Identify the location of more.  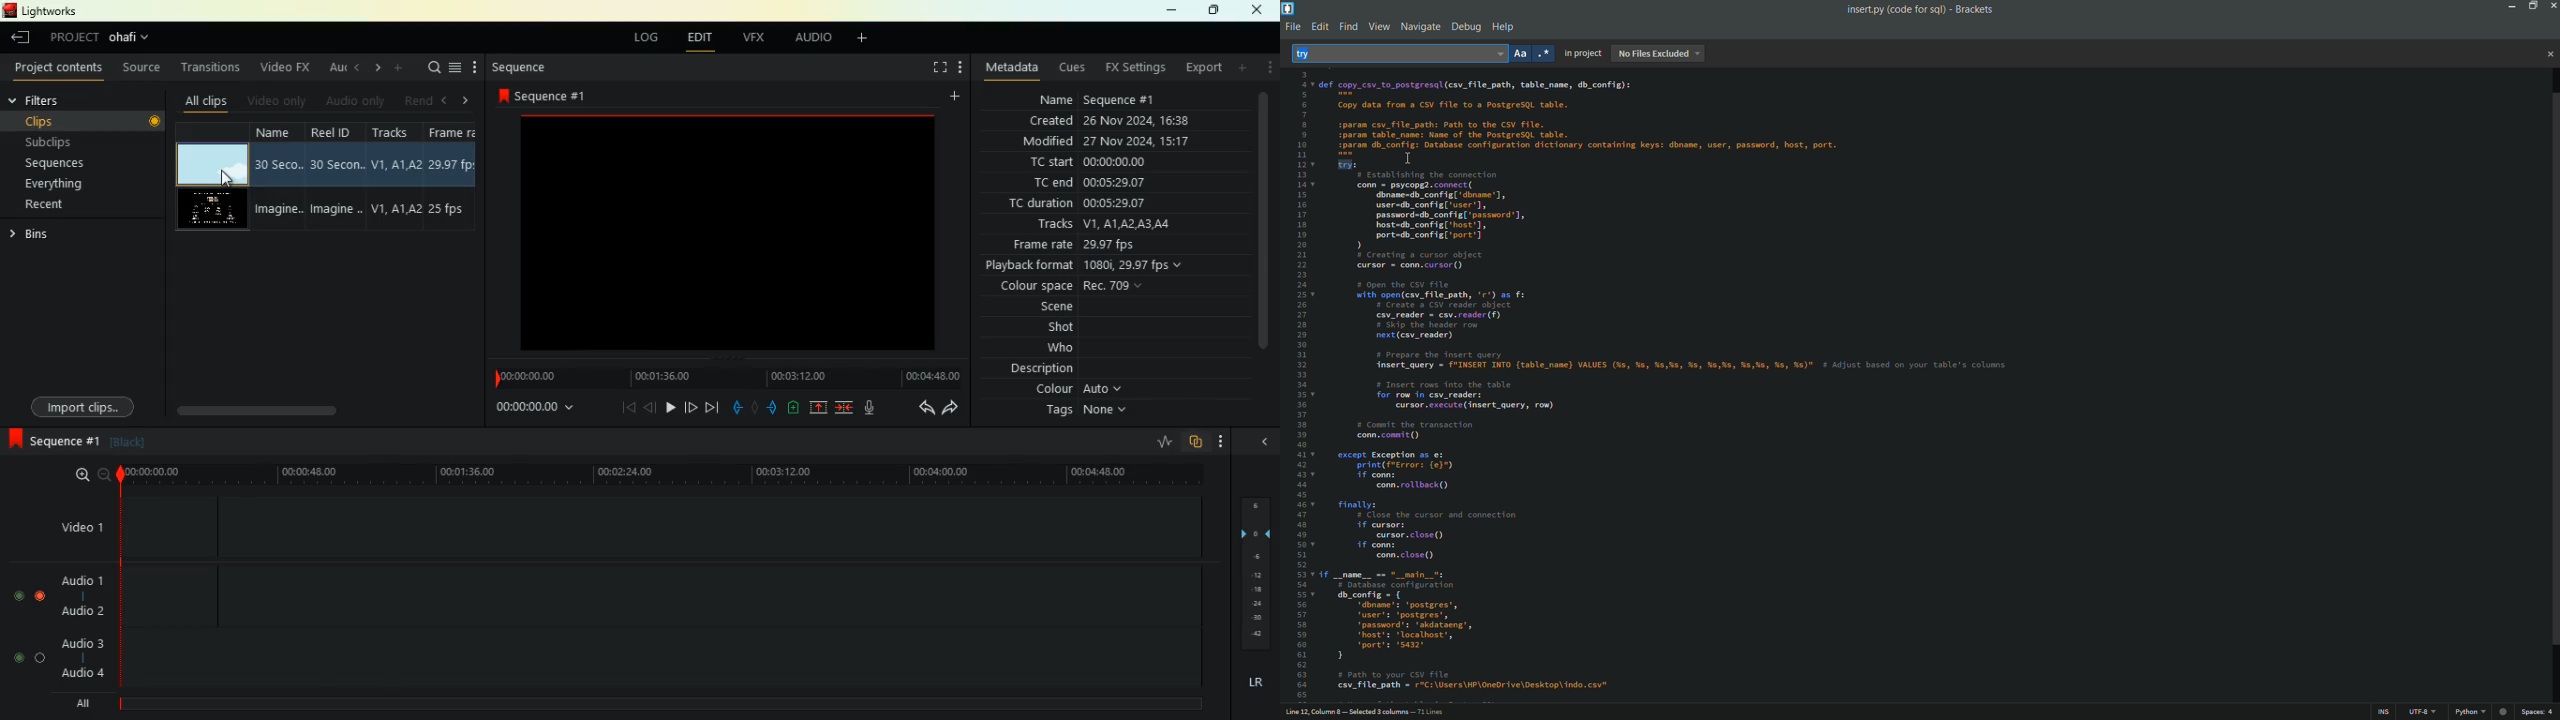
(1221, 441).